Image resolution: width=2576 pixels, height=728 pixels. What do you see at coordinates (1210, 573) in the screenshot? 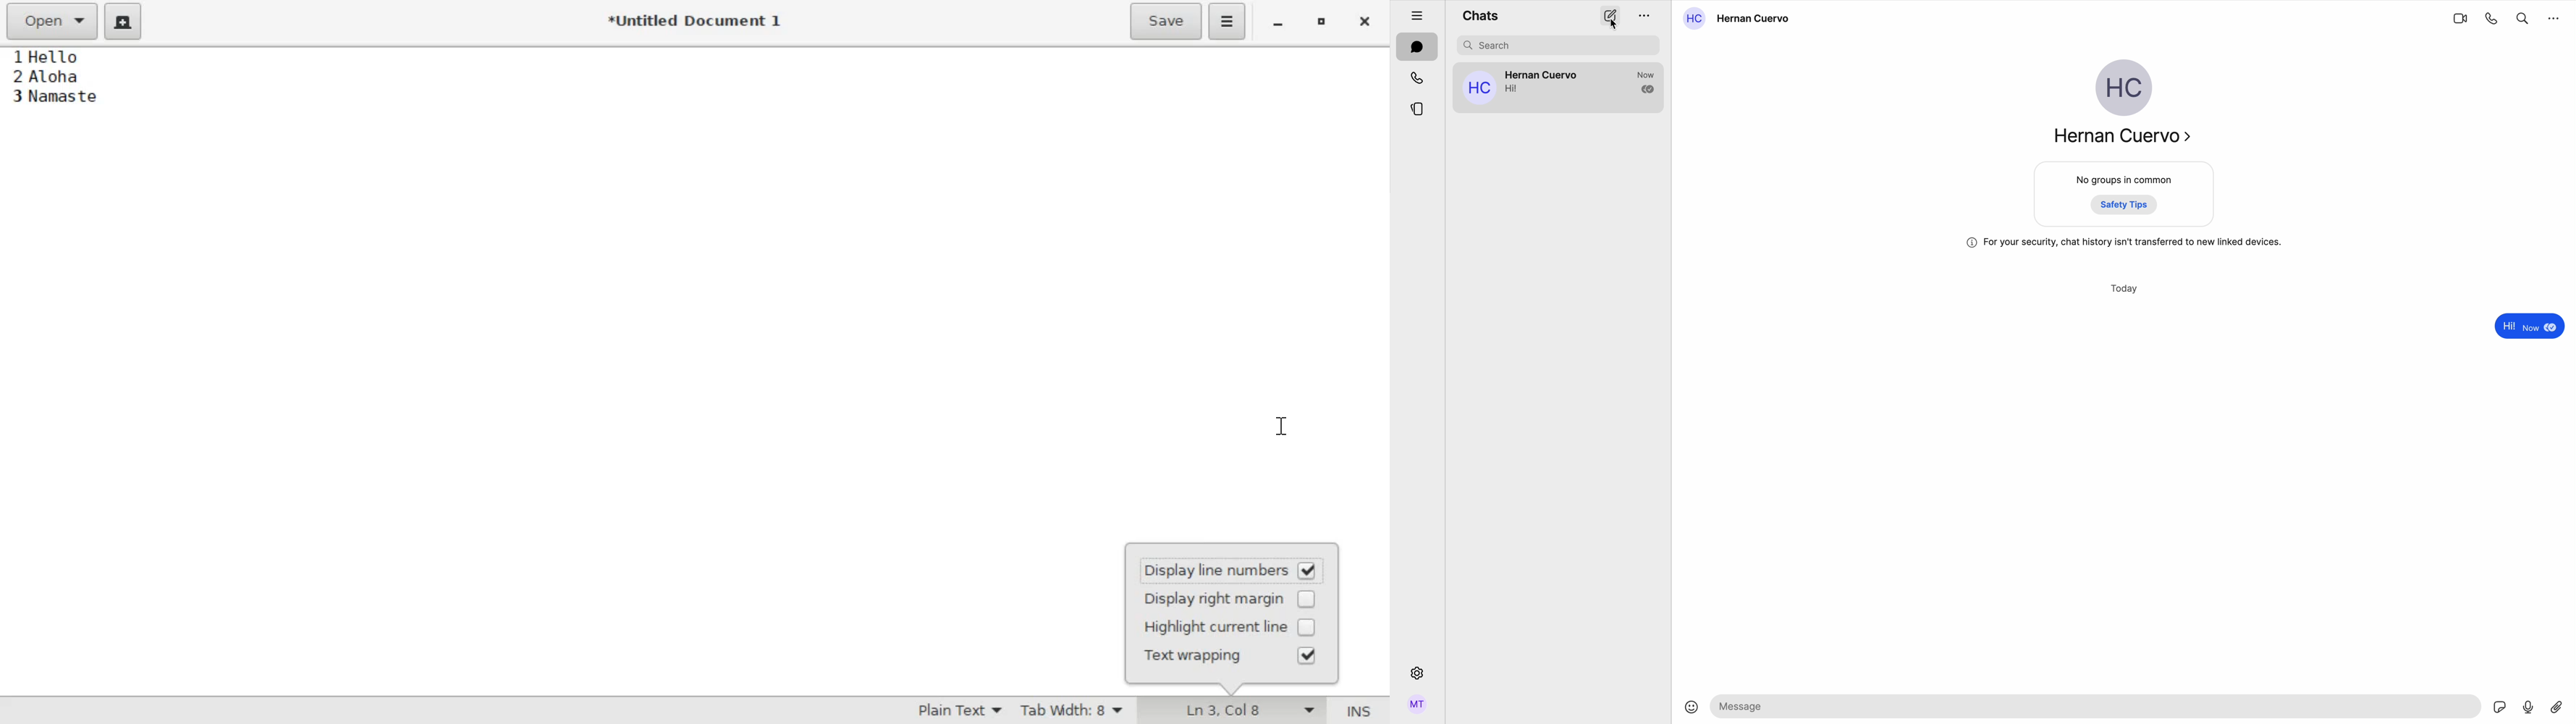
I see `display line numbers` at bounding box center [1210, 573].